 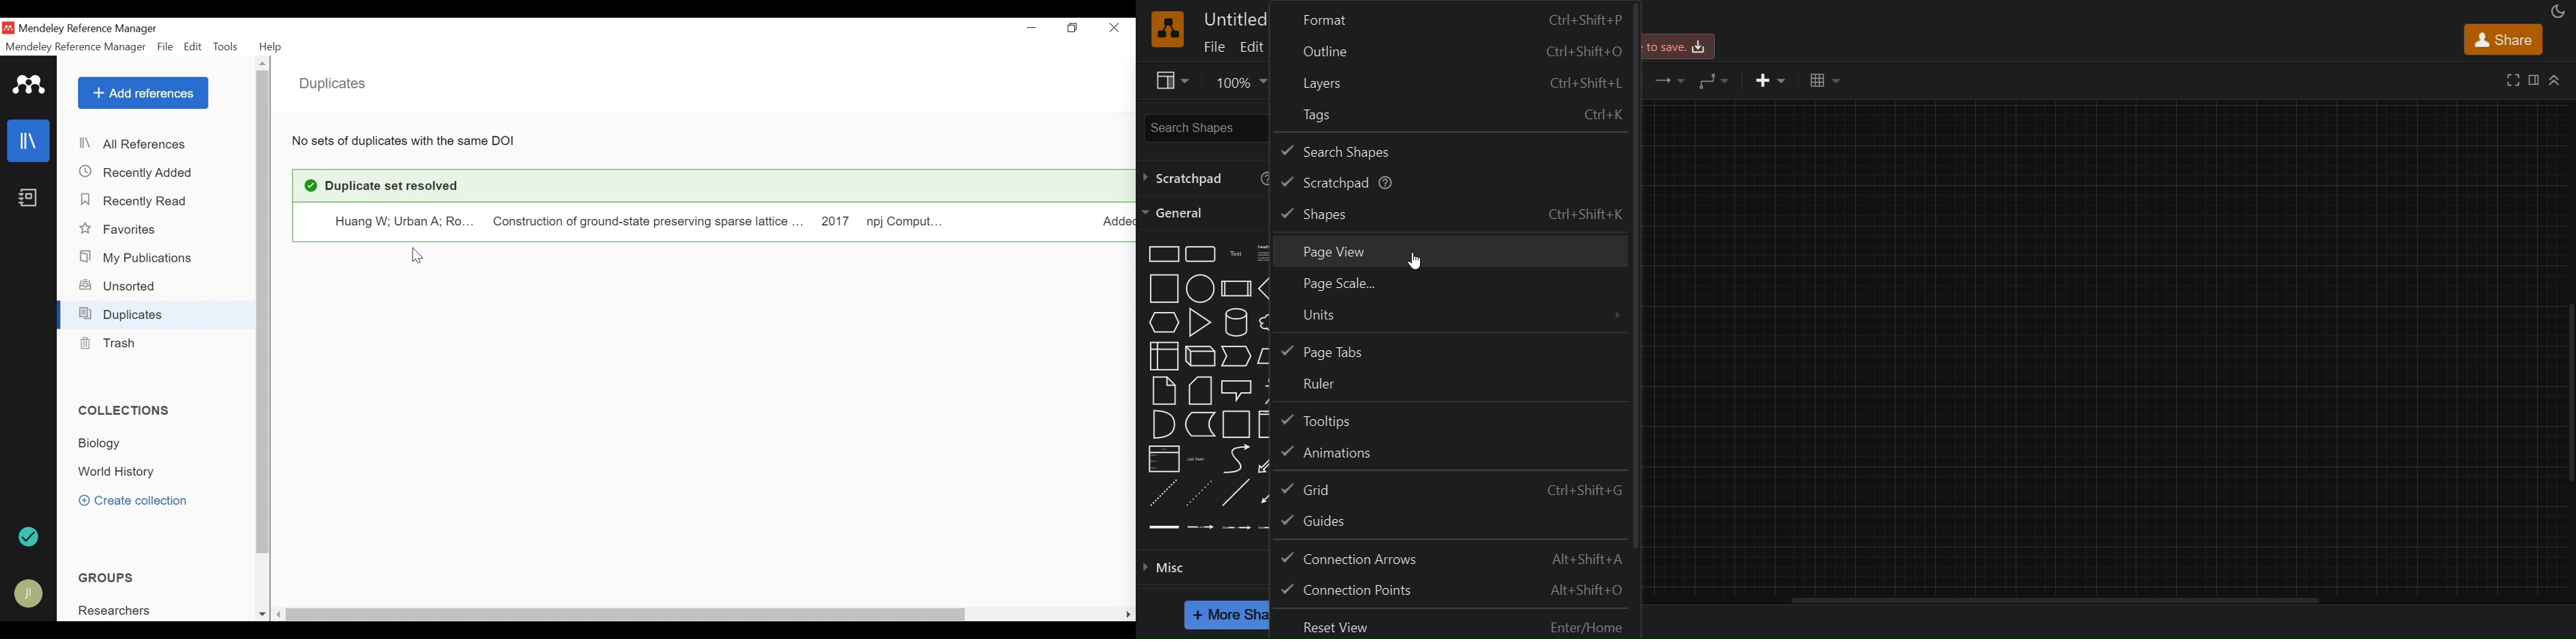 What do you see at coordinates (118, 286) in the screenshot?
I see `Unsorted` at bounding box center [118, 286].